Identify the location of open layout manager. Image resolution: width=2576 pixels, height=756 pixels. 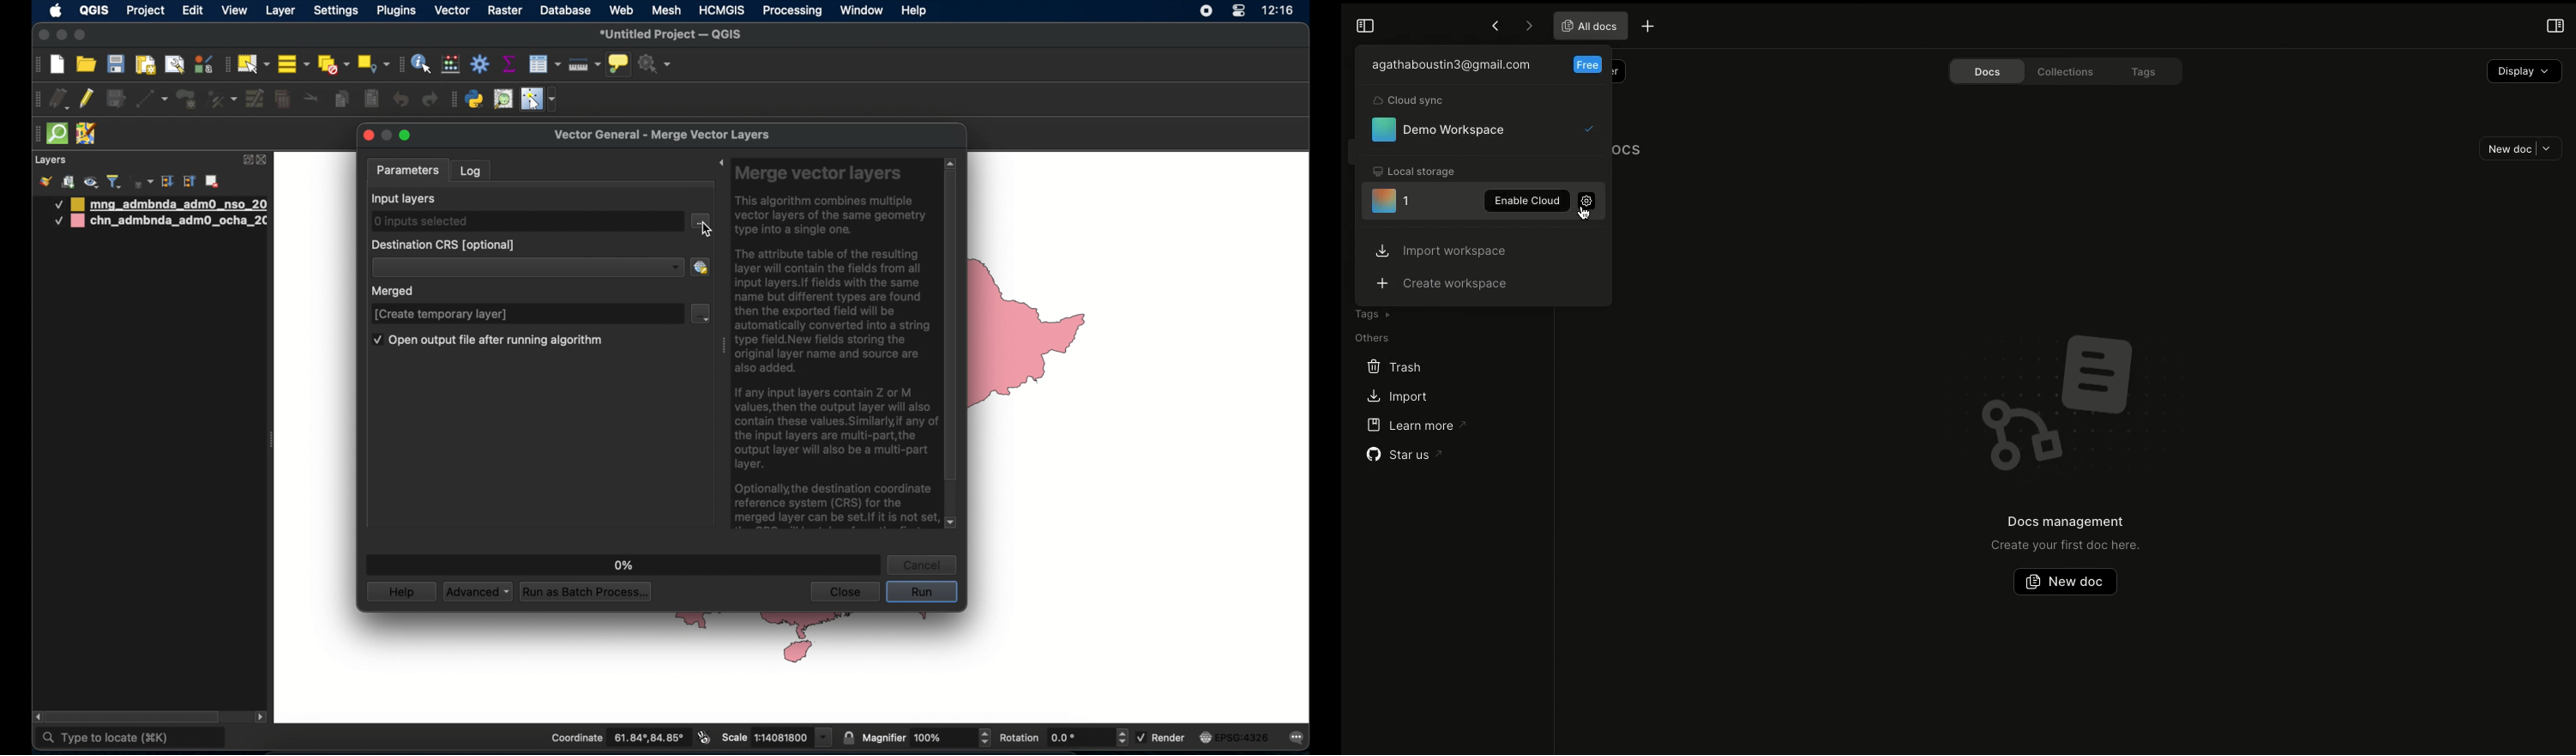
(174, 64).